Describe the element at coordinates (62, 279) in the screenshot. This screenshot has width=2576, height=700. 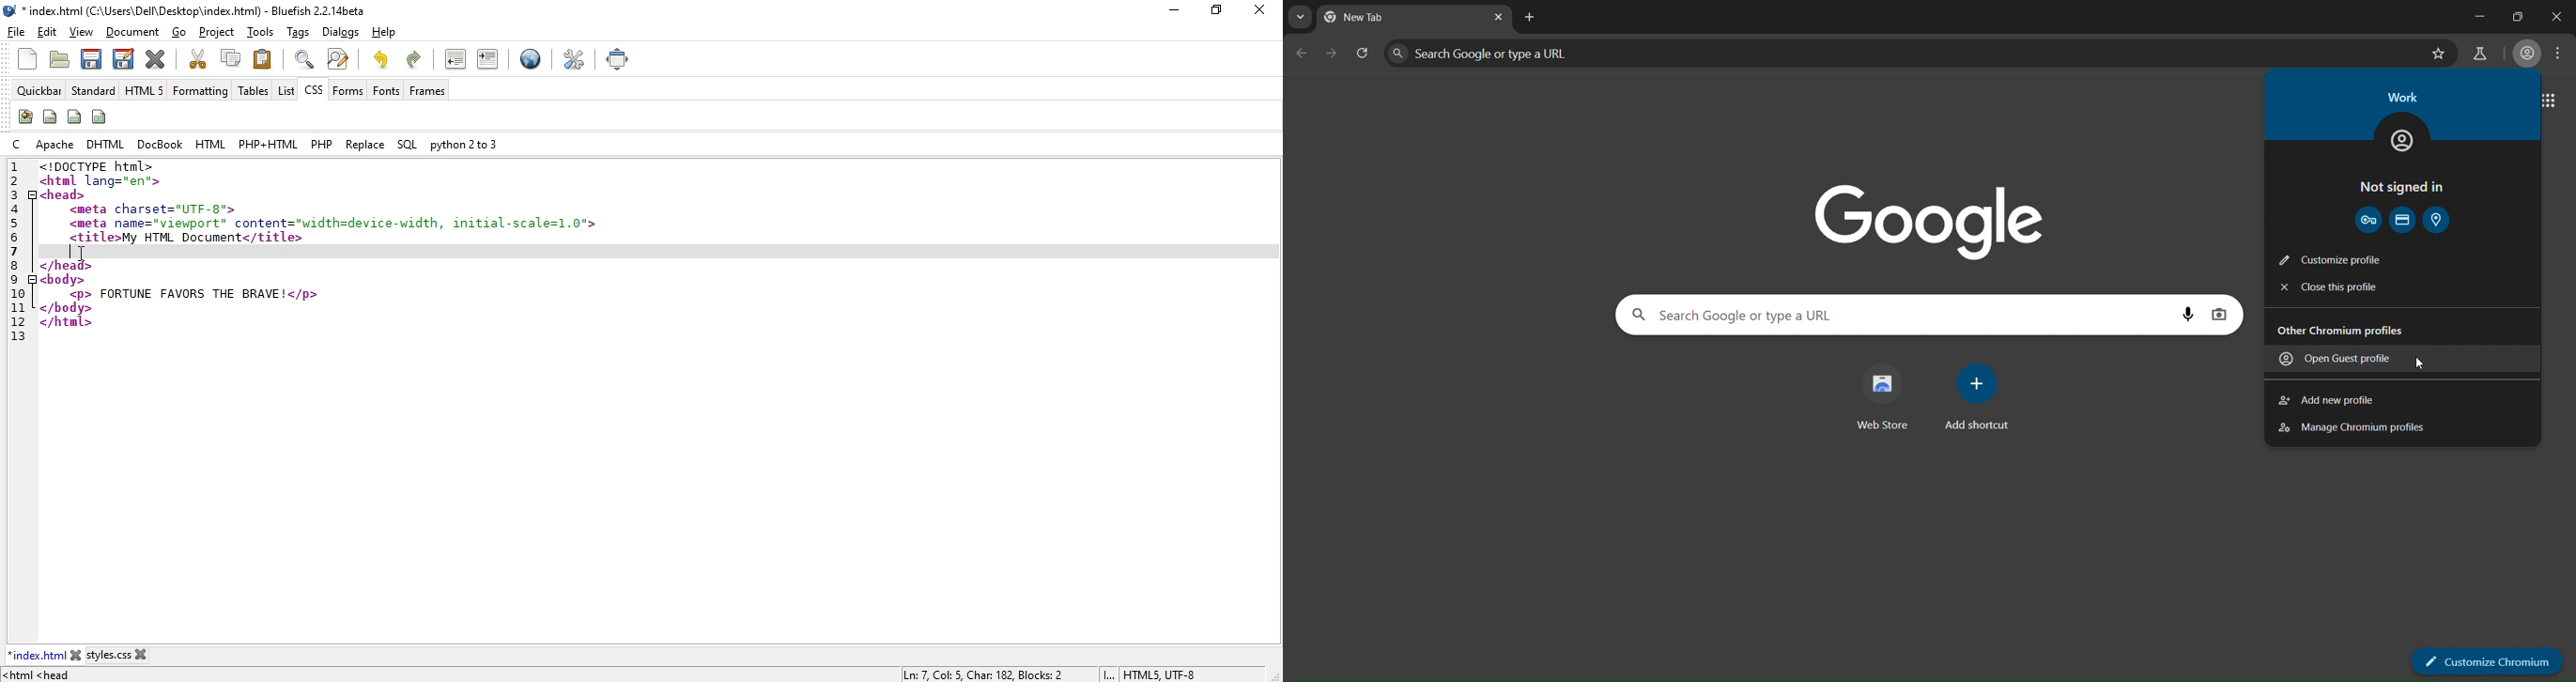
I see `<body>` at that location.